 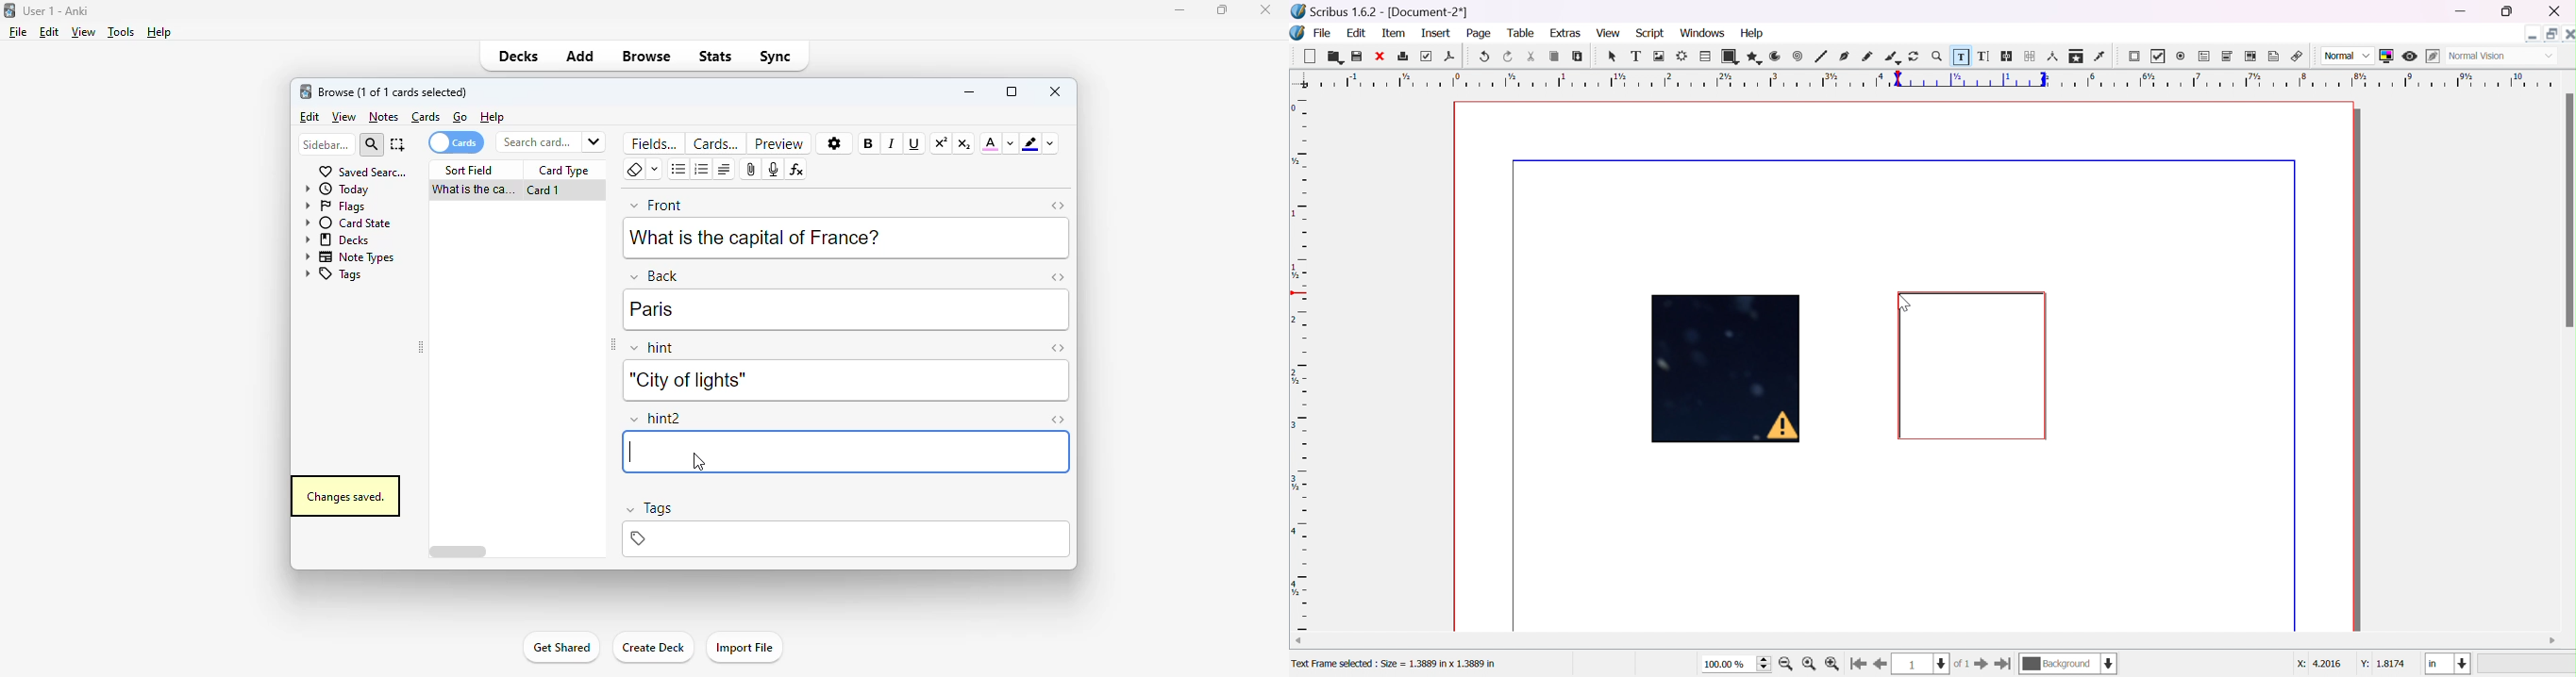 I want to click on scroll bar, so click(x=2569, y=210).